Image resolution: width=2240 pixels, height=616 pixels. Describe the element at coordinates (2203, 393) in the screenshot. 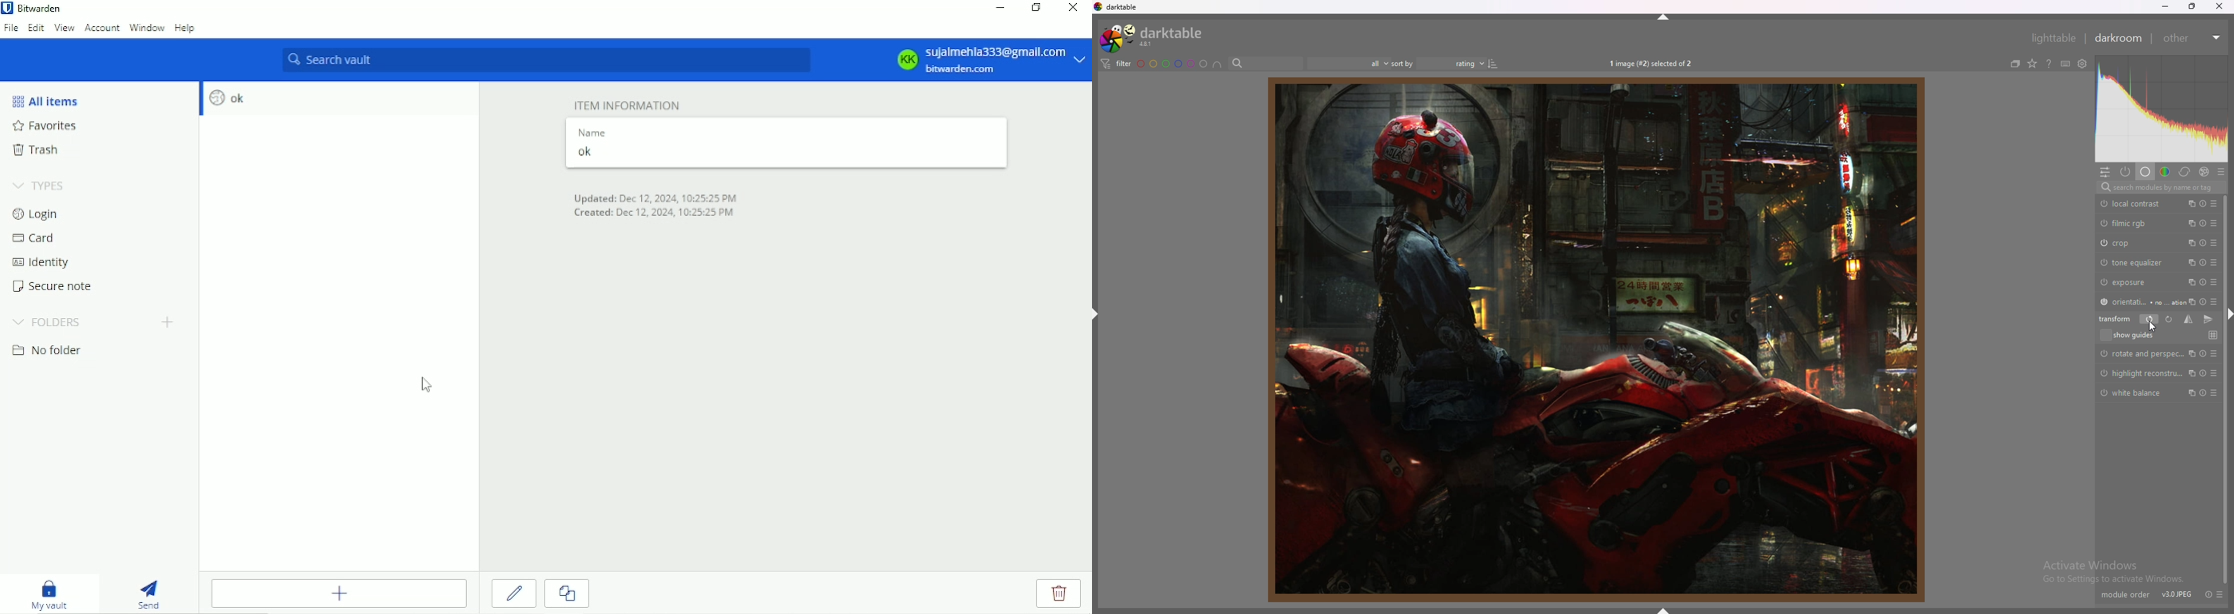

I see `reset` at that location.